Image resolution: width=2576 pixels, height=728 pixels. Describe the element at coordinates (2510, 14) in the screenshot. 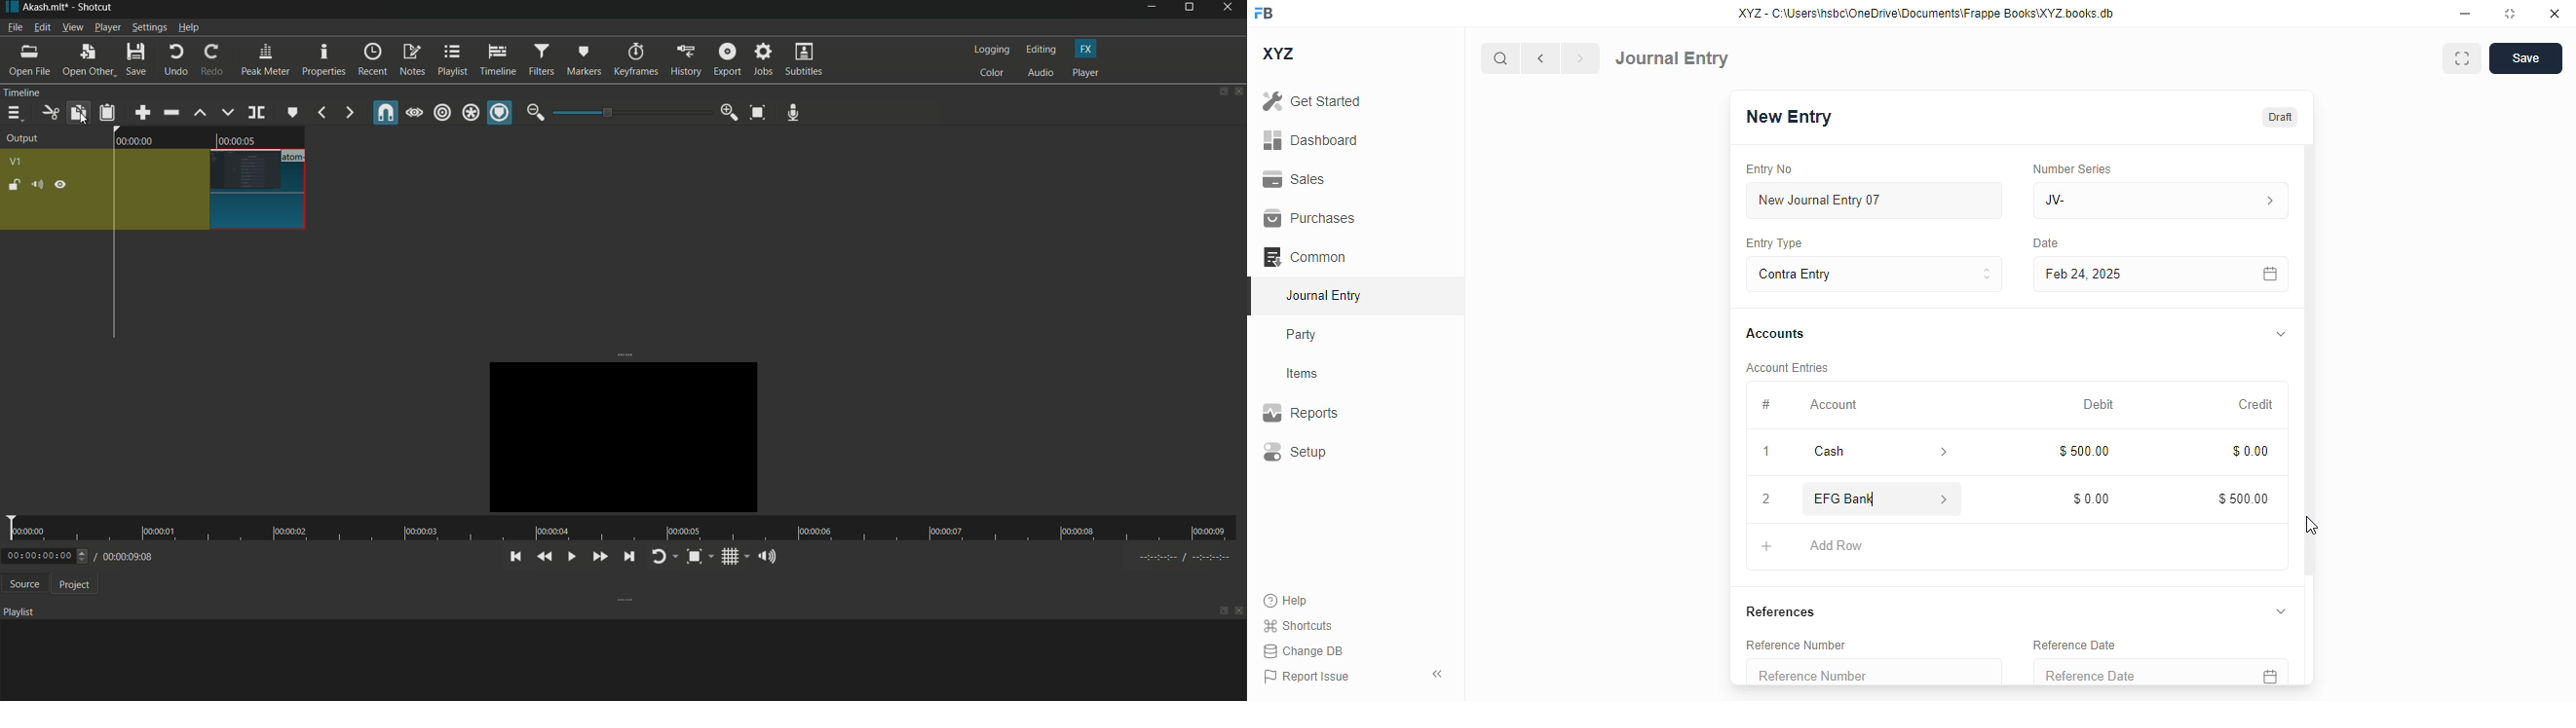

I see `toggle maximize` at that location.